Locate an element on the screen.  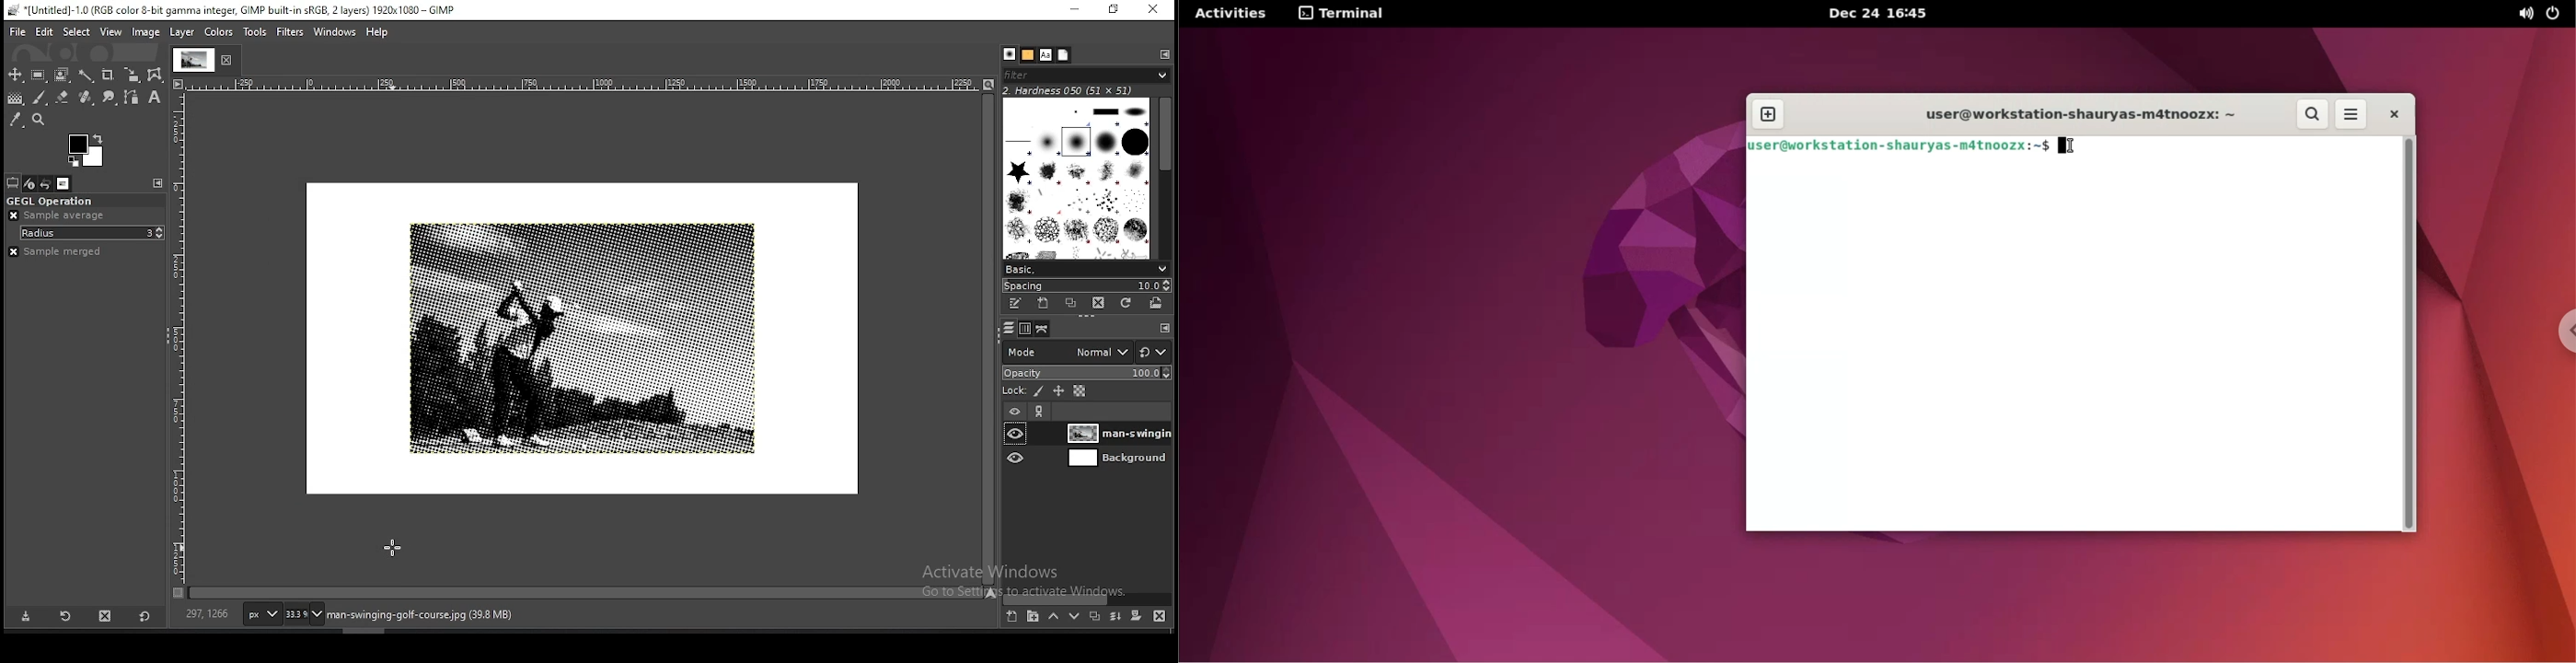
spacing is located at coordinates (1087, 285).